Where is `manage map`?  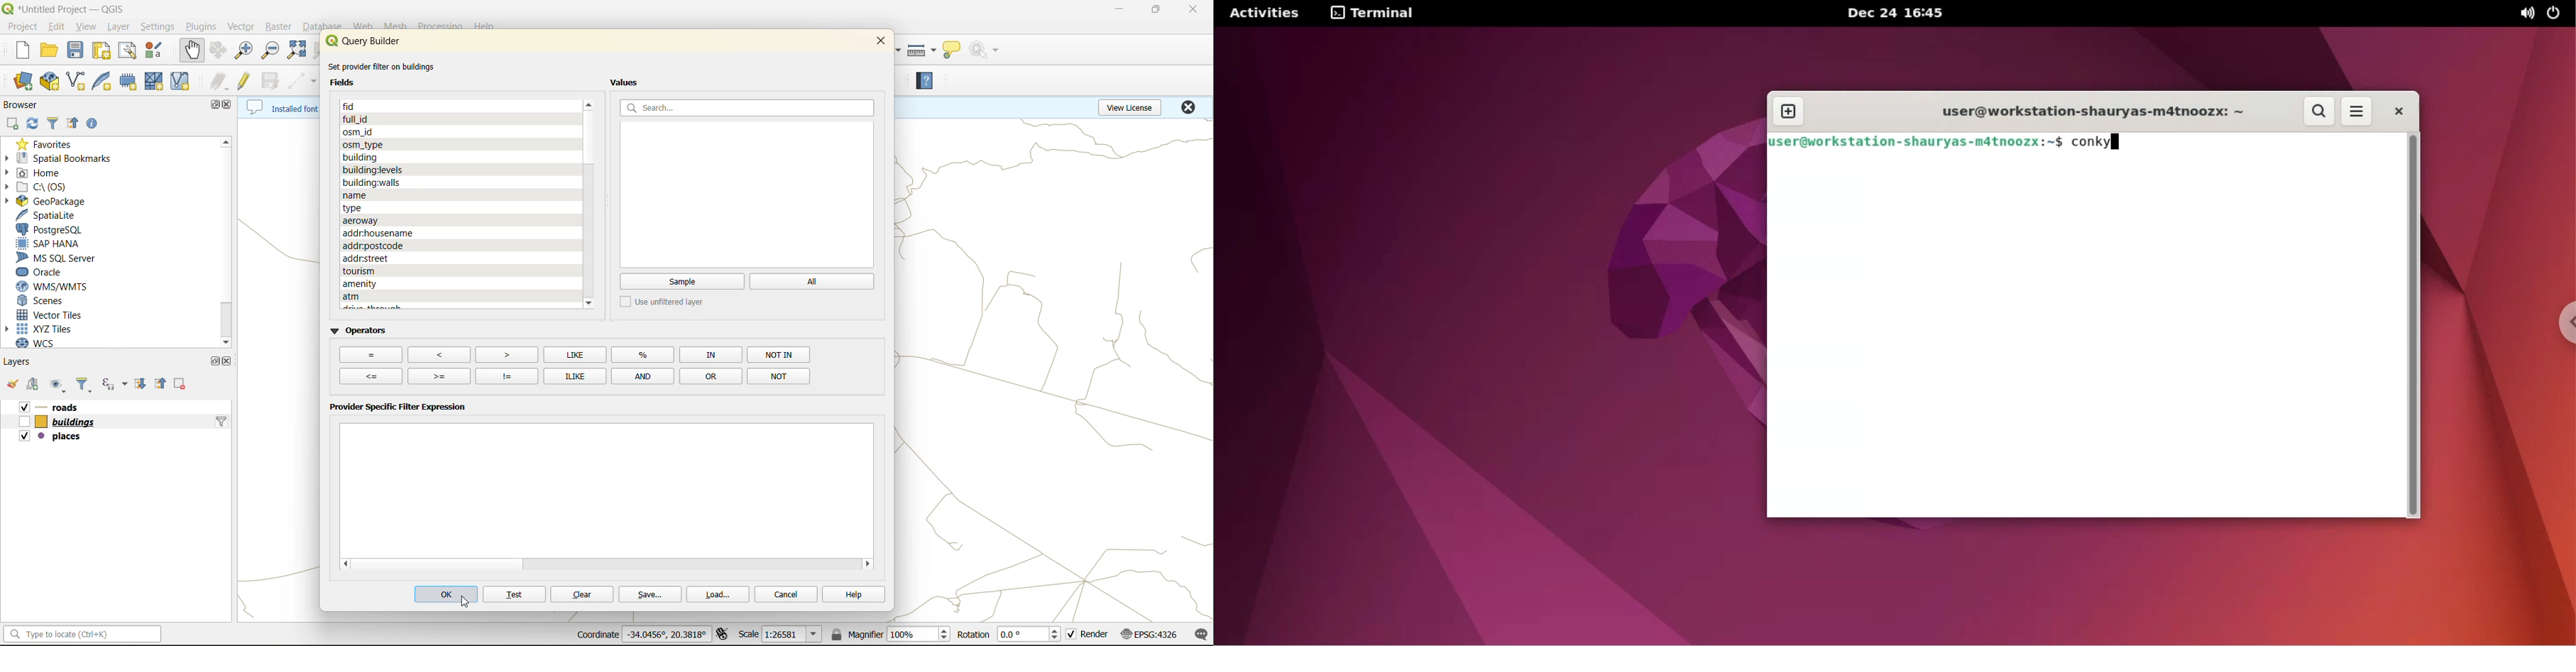
manage map is located at coordinates (57, 384).